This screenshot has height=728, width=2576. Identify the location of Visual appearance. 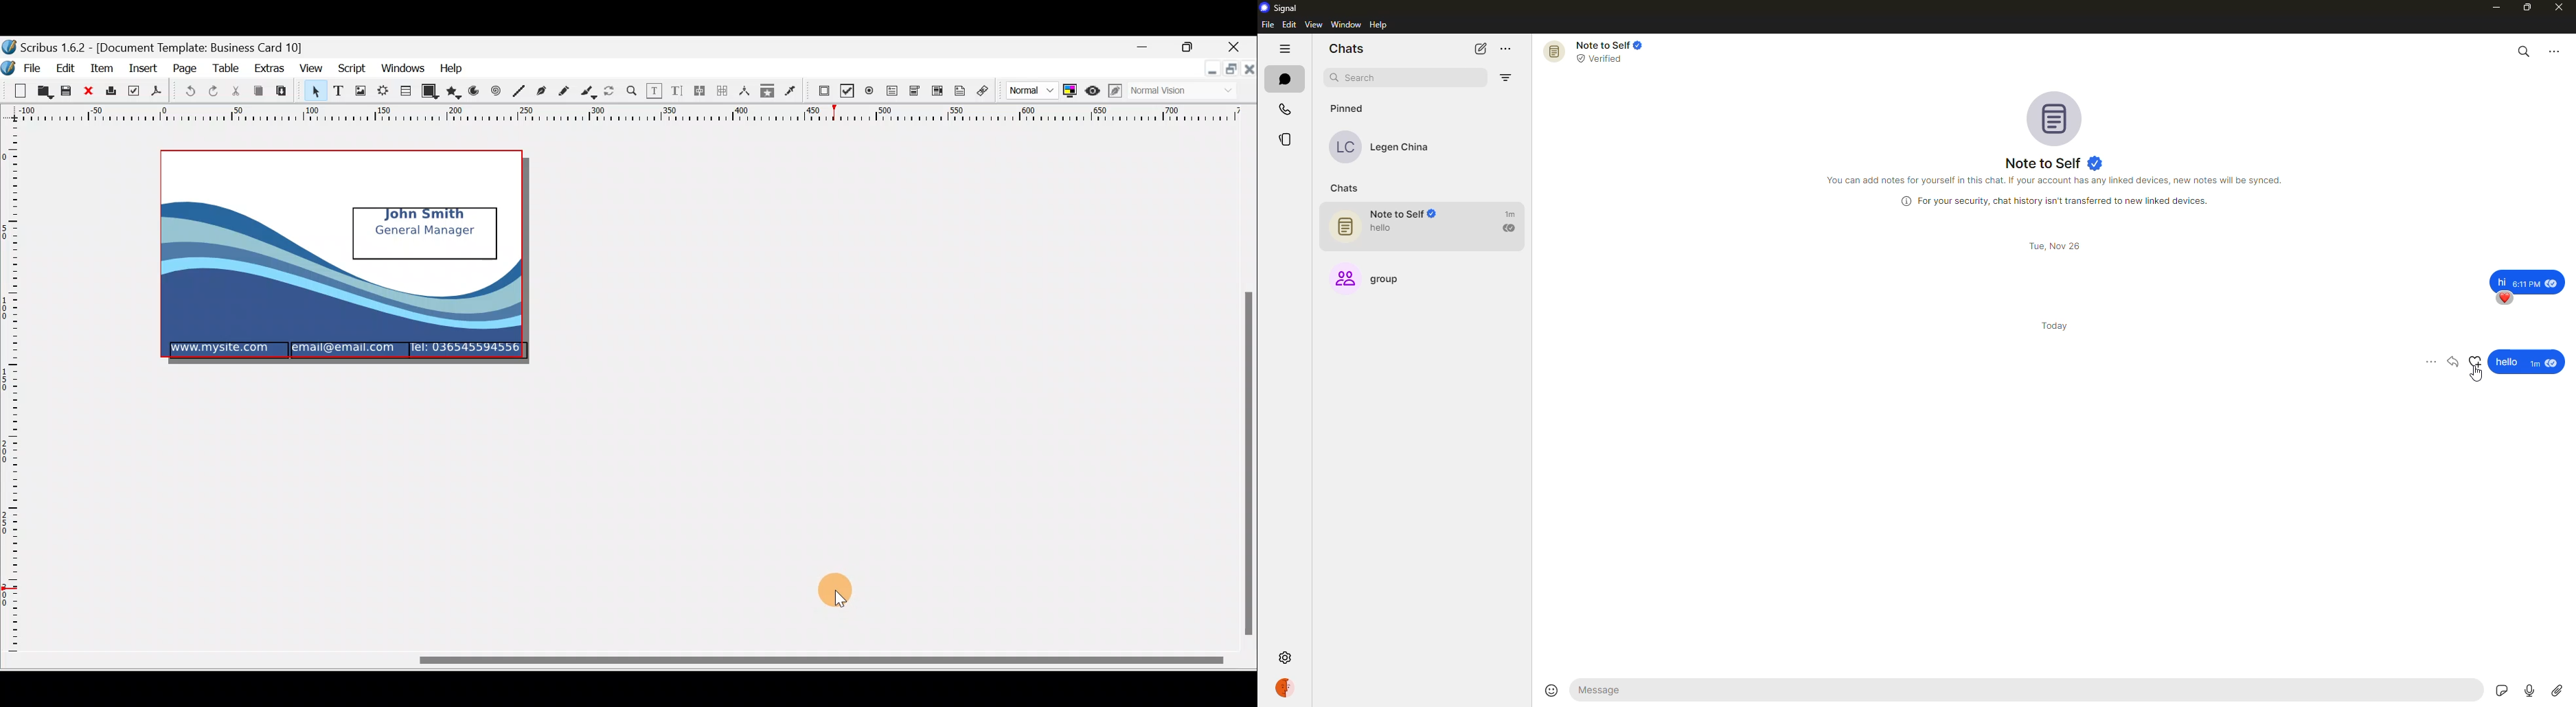
(1160, 92).